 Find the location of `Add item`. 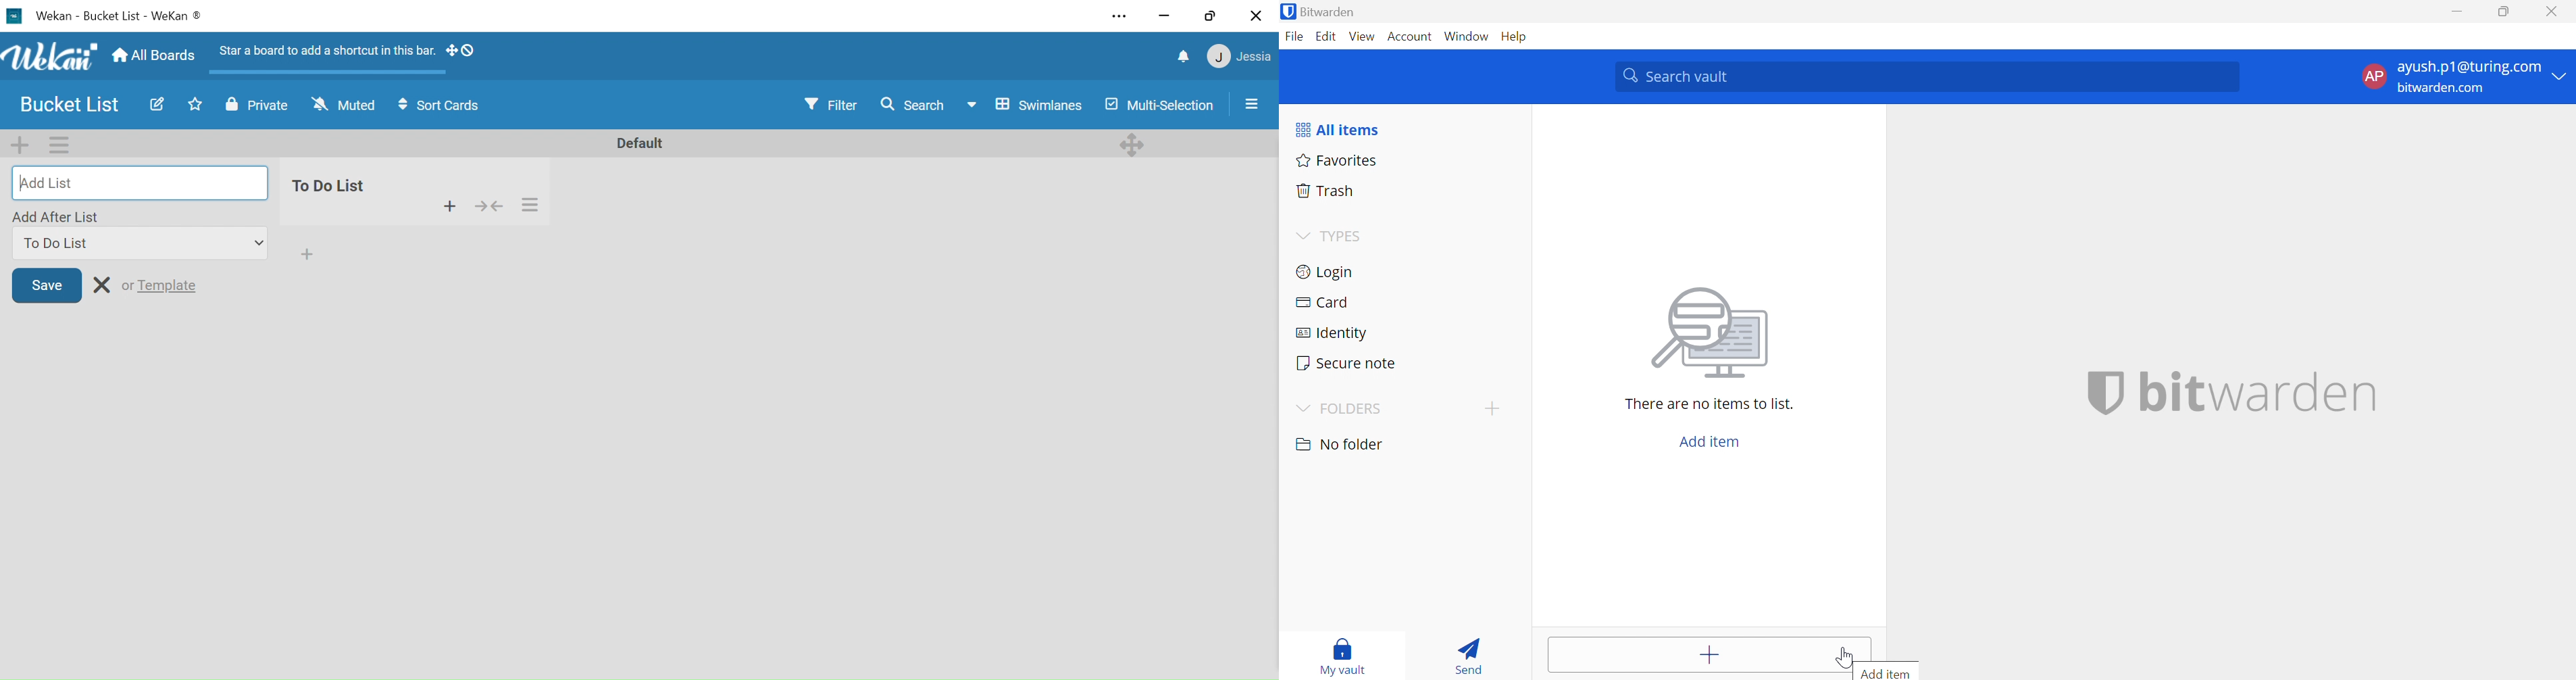

Add item is located at coordinates (1710, 443).